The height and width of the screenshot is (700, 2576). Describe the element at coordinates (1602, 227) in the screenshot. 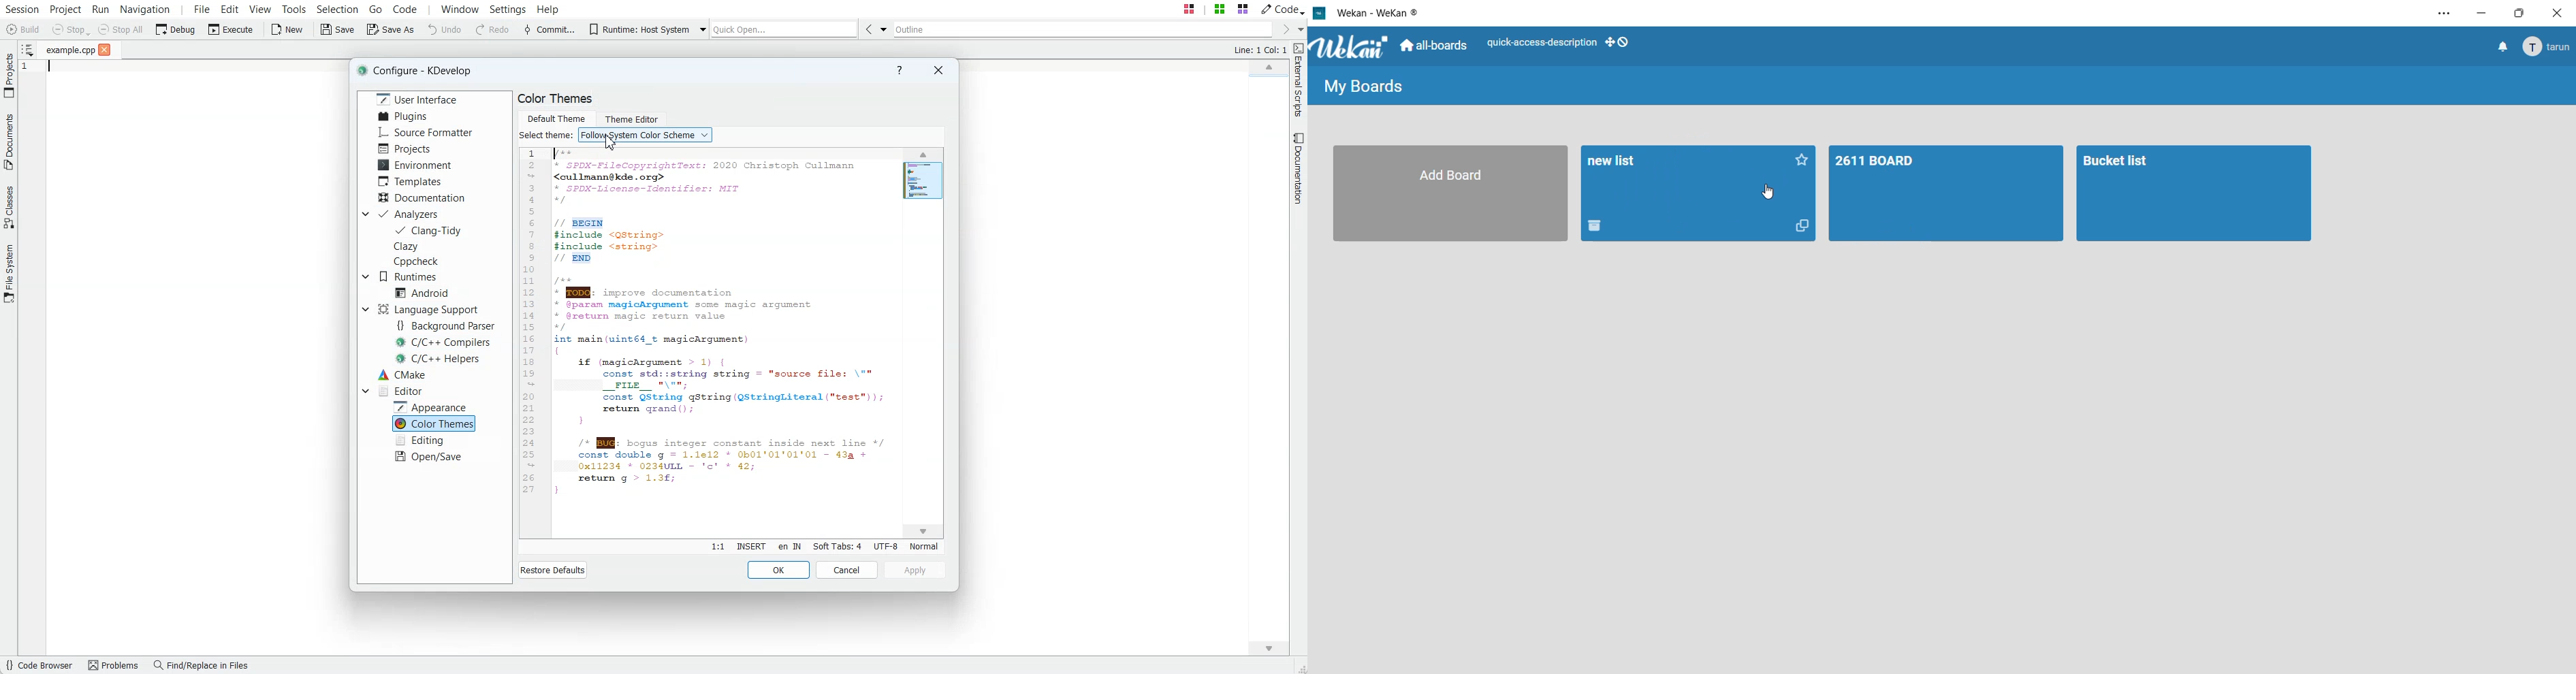

I see `delete board` at that location.